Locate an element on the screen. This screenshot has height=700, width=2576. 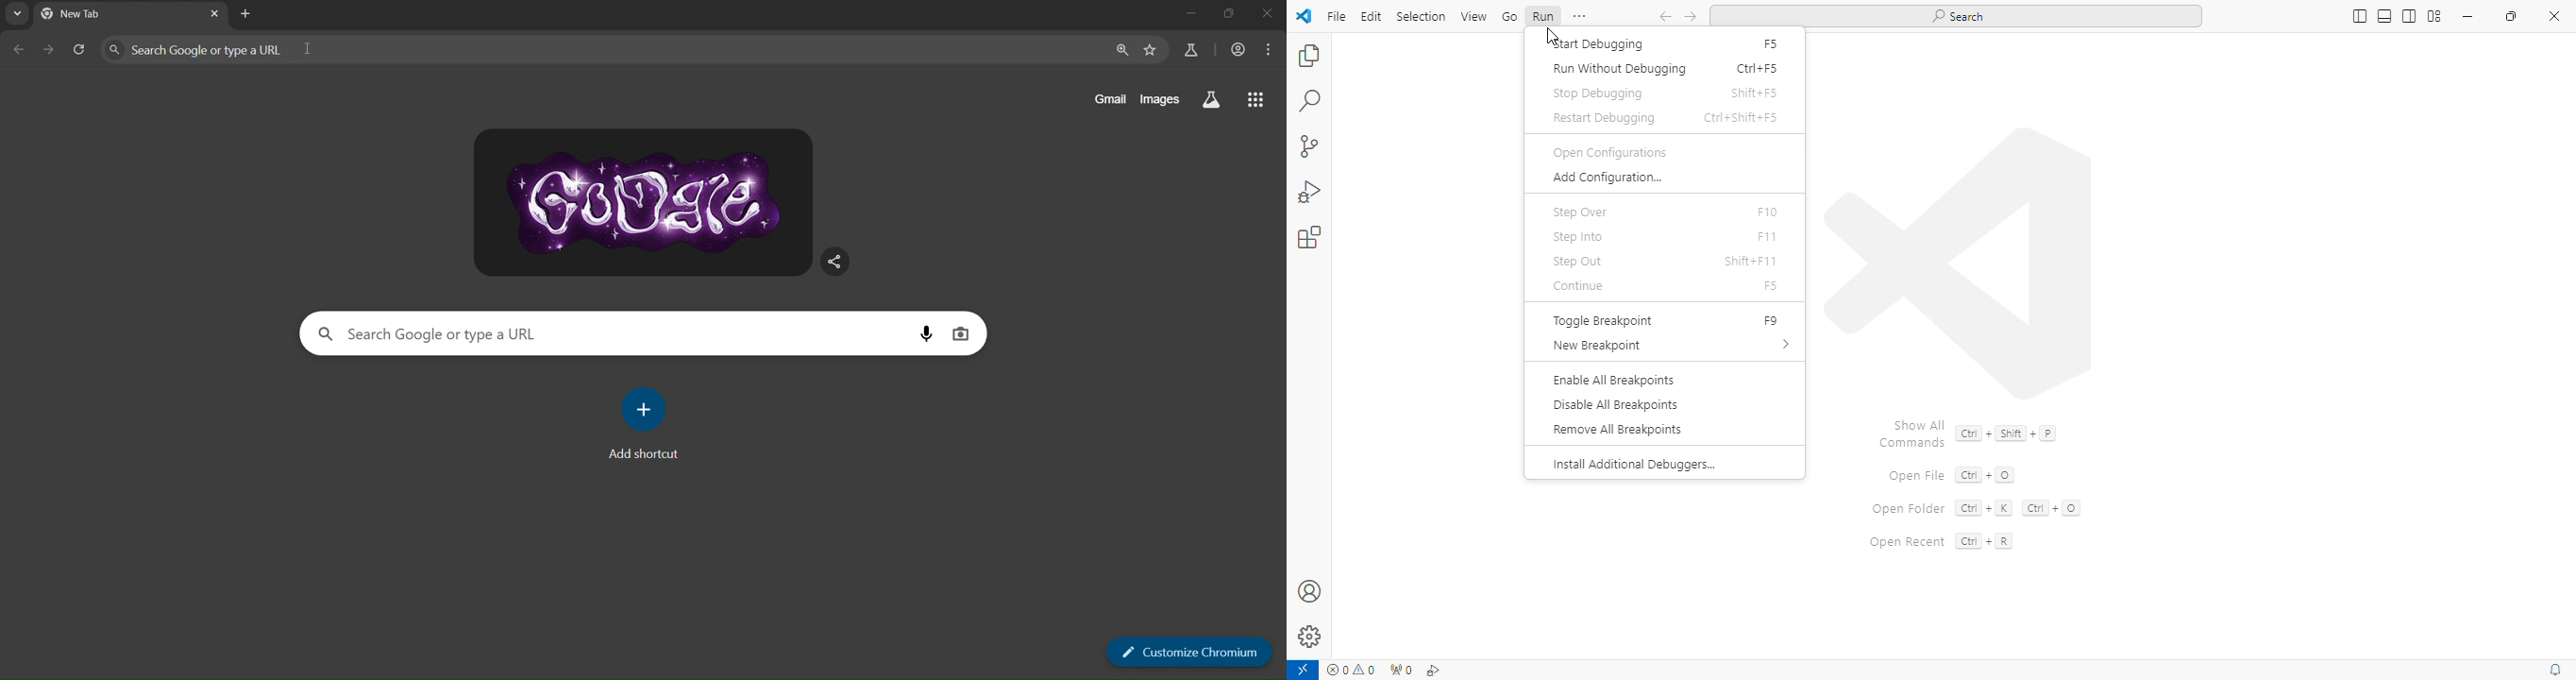
search labs is located at coordinates (1209, 99).